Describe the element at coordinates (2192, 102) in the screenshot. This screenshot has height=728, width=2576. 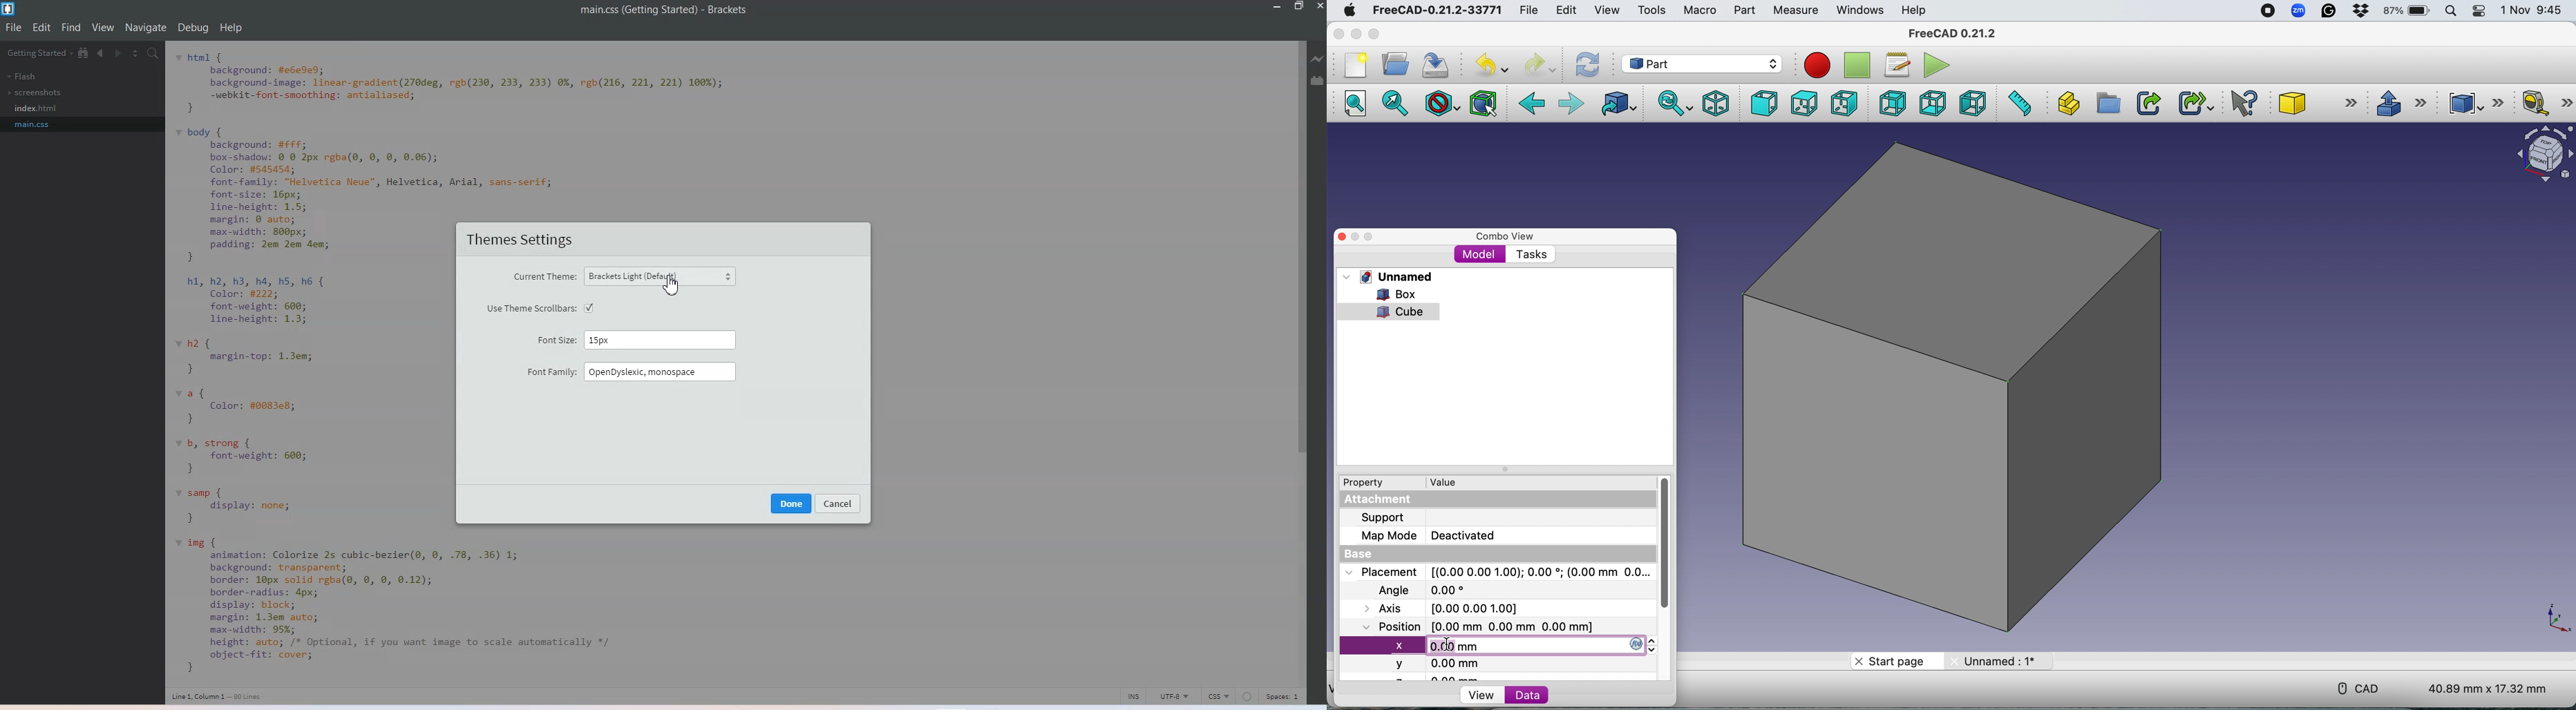
I see `Make sub link` at that location.